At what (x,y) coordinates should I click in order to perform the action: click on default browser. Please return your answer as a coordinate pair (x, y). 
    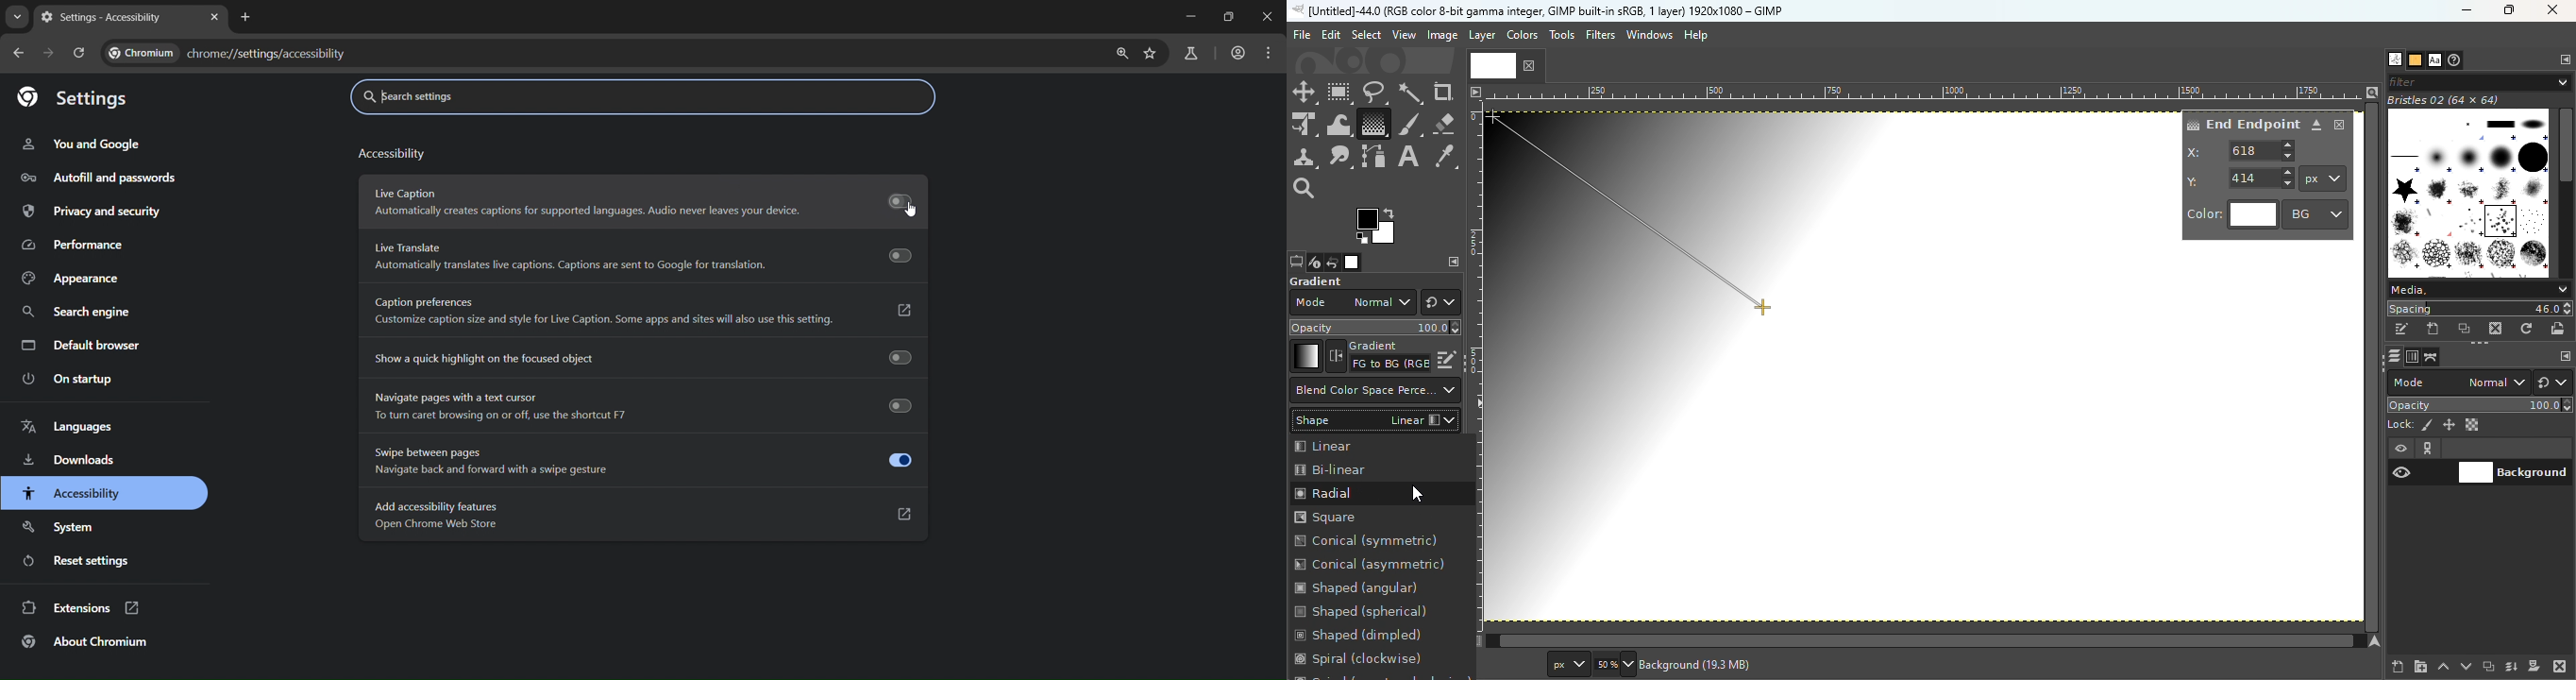
    Looking at the image, I should click on (79, 346).